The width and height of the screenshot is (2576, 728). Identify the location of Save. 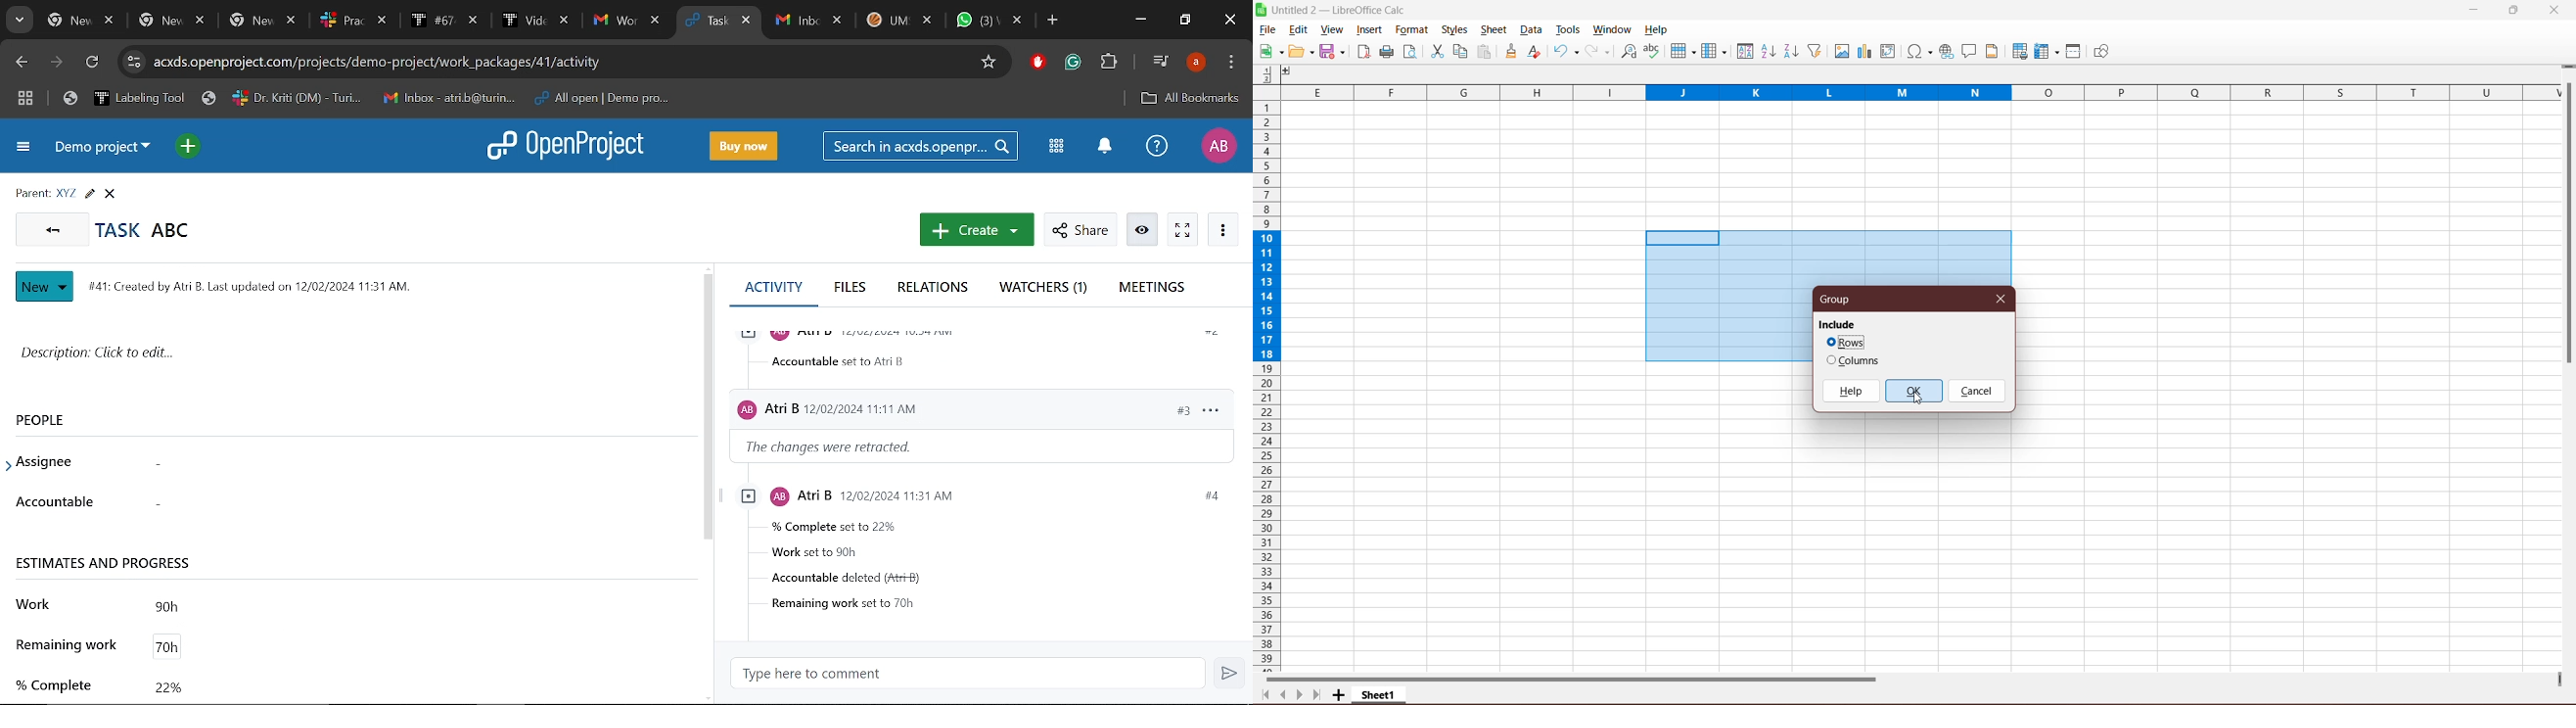
(1334, 52).